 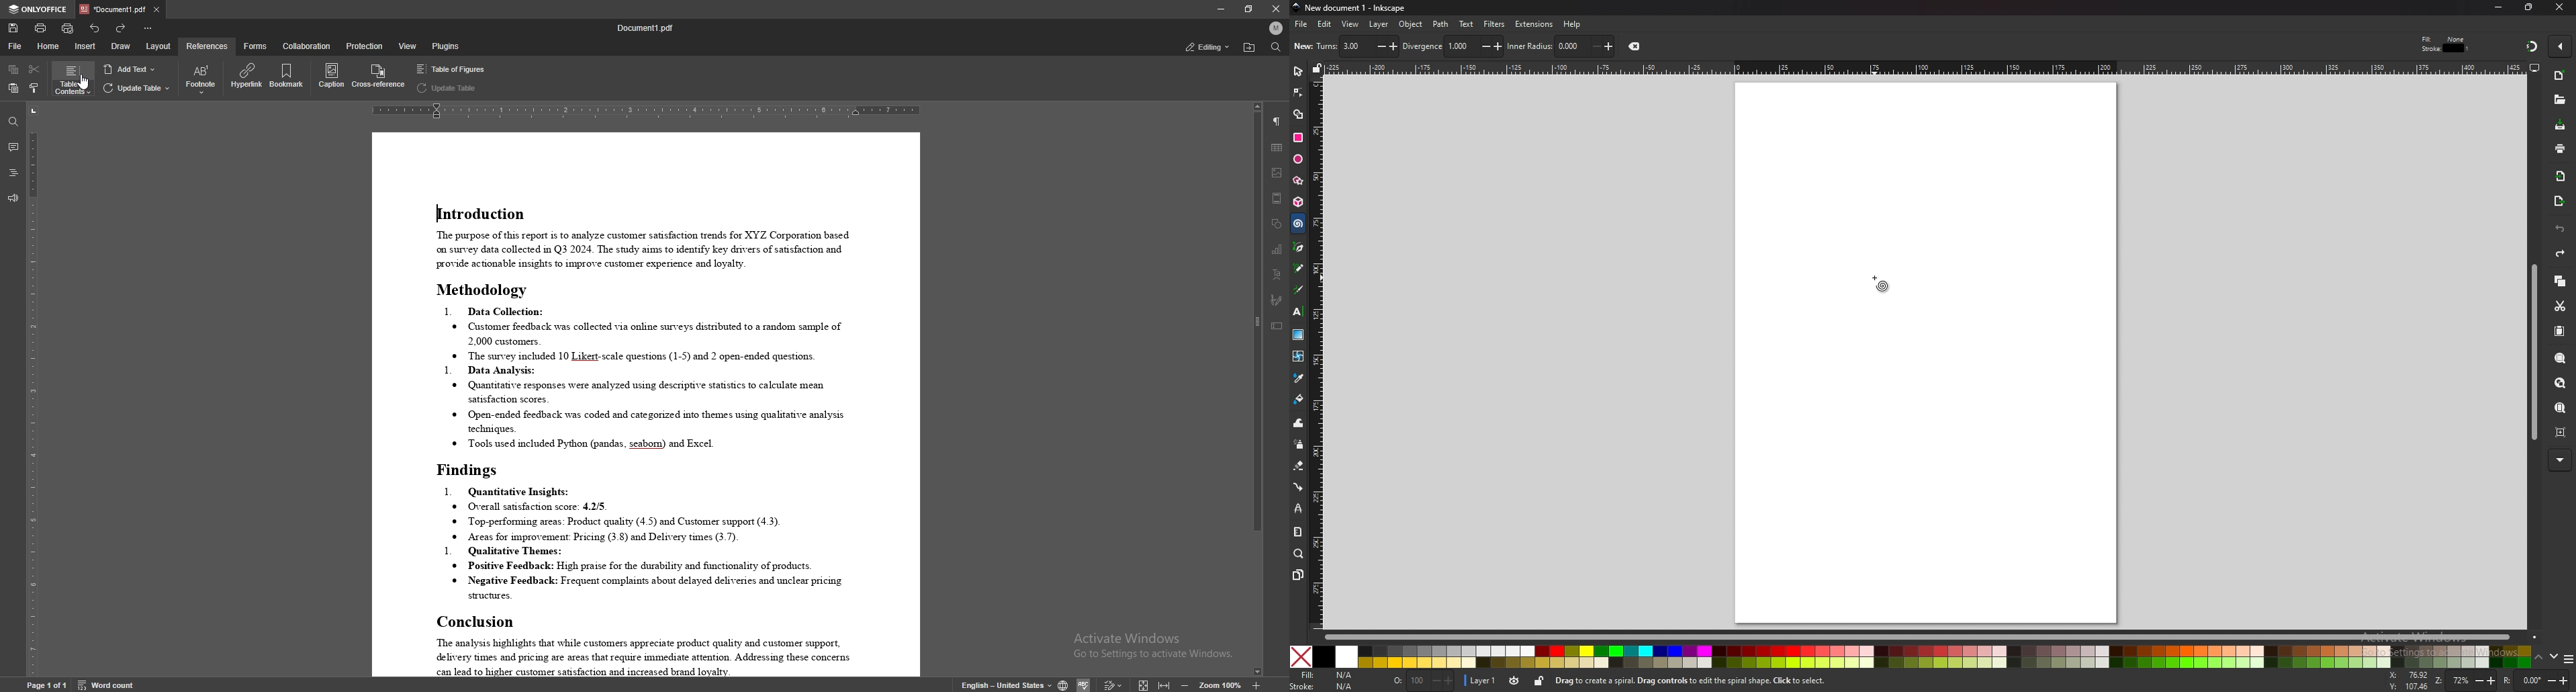 I want to click on X: 76.92    Y: 107.46, so click(x=2409, y=681).